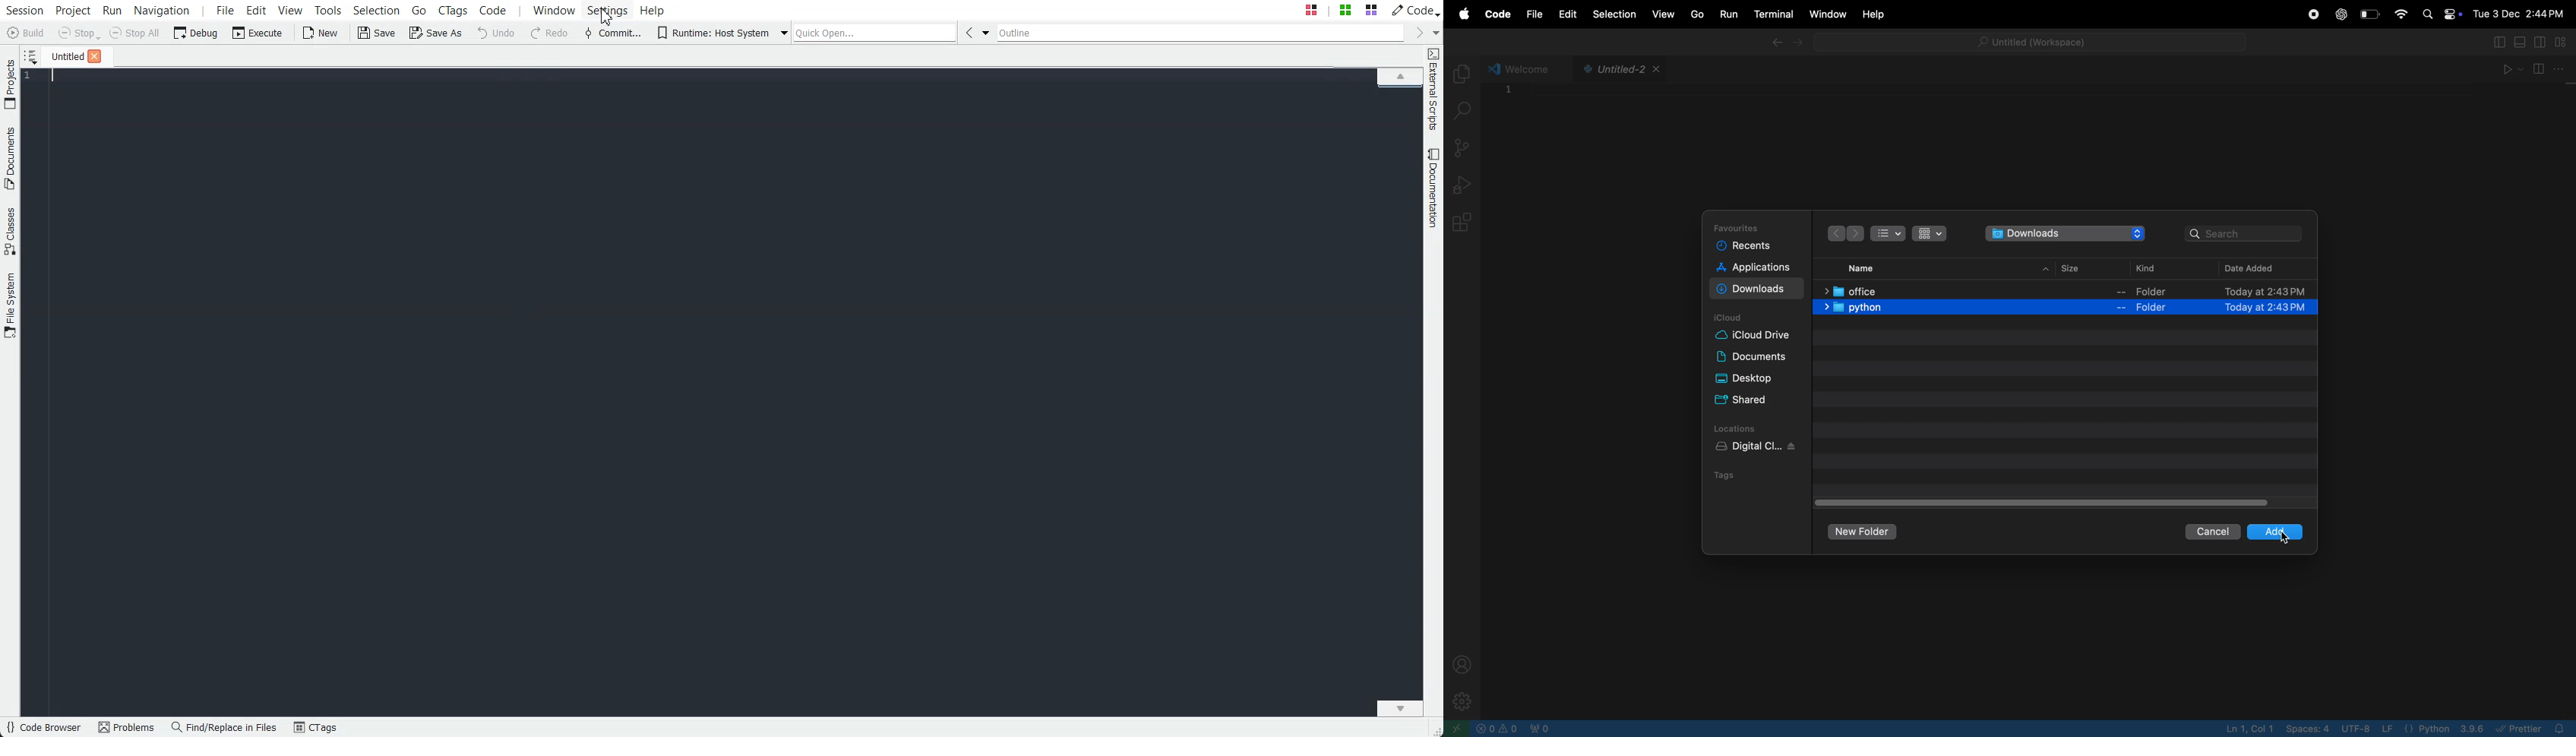 The height and width of the screenshot is (756, 2576). Describe the element at coordinates (969, 32) in the screenshot. I see `Go Back` at that location.